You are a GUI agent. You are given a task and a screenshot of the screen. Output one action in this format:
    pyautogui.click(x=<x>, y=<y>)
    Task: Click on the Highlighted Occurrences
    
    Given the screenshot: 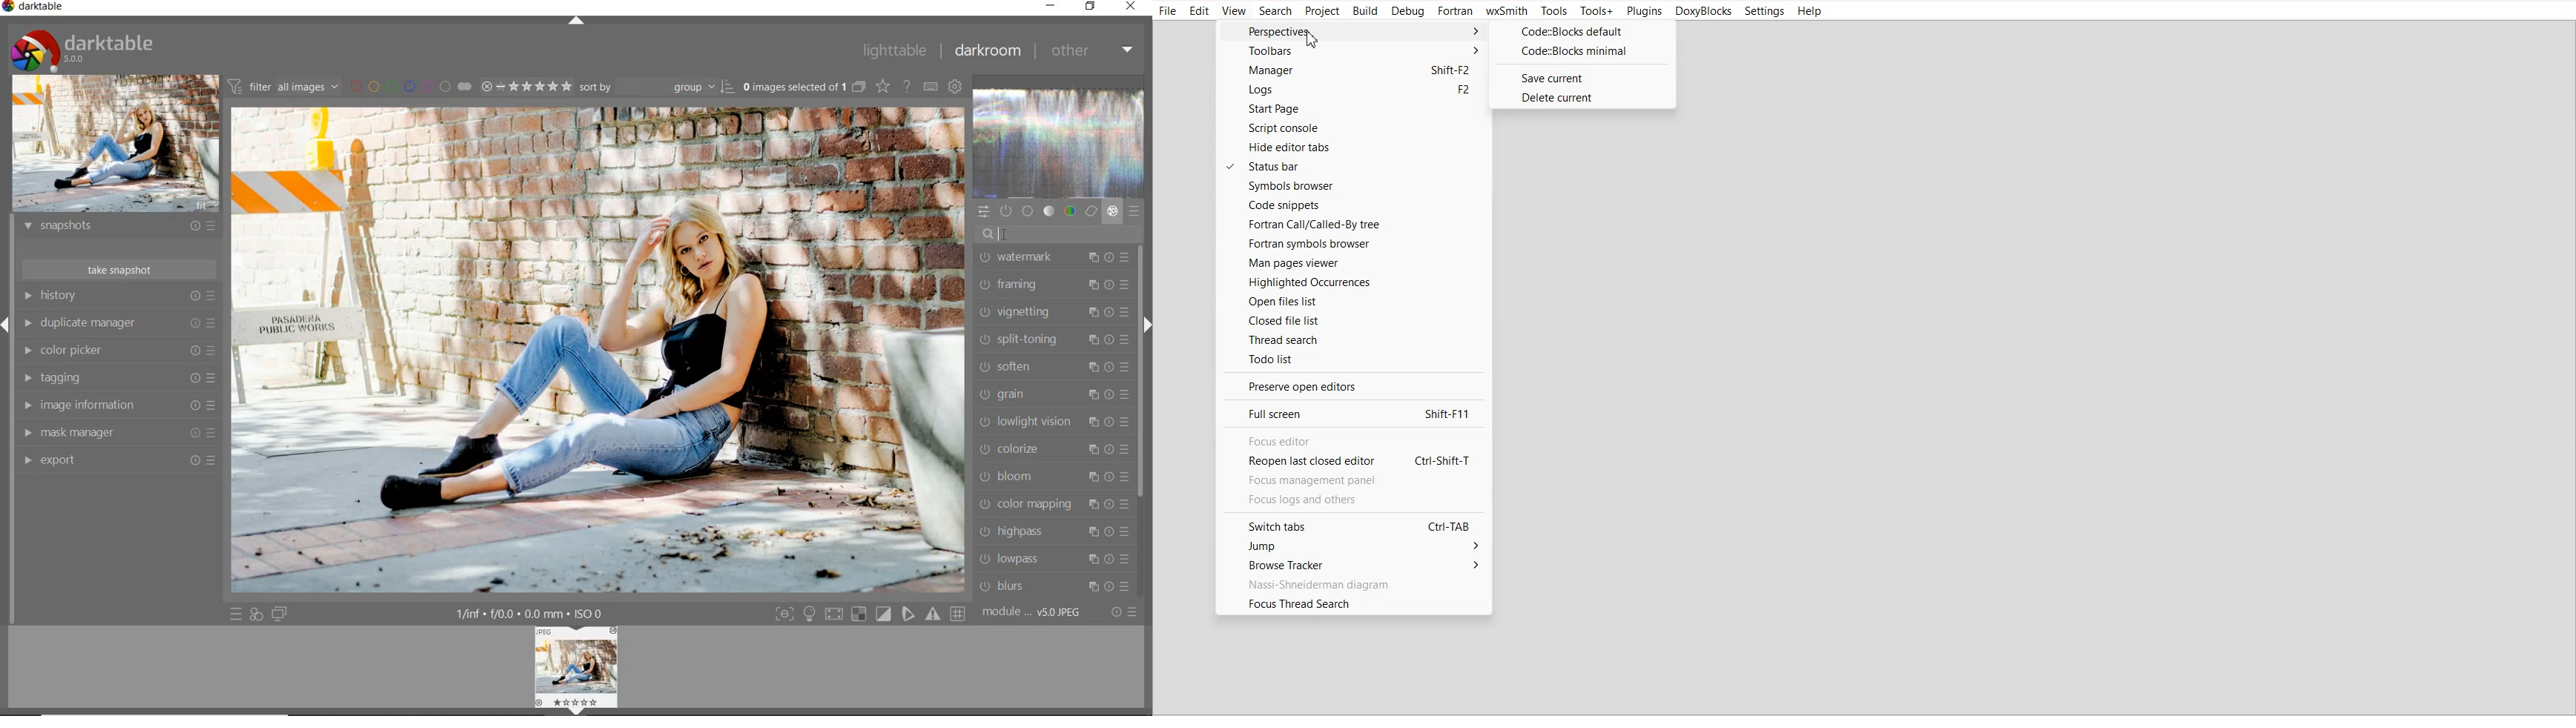 What is the action you would take?
    pyautogui.click(x=1353, y=282)
    